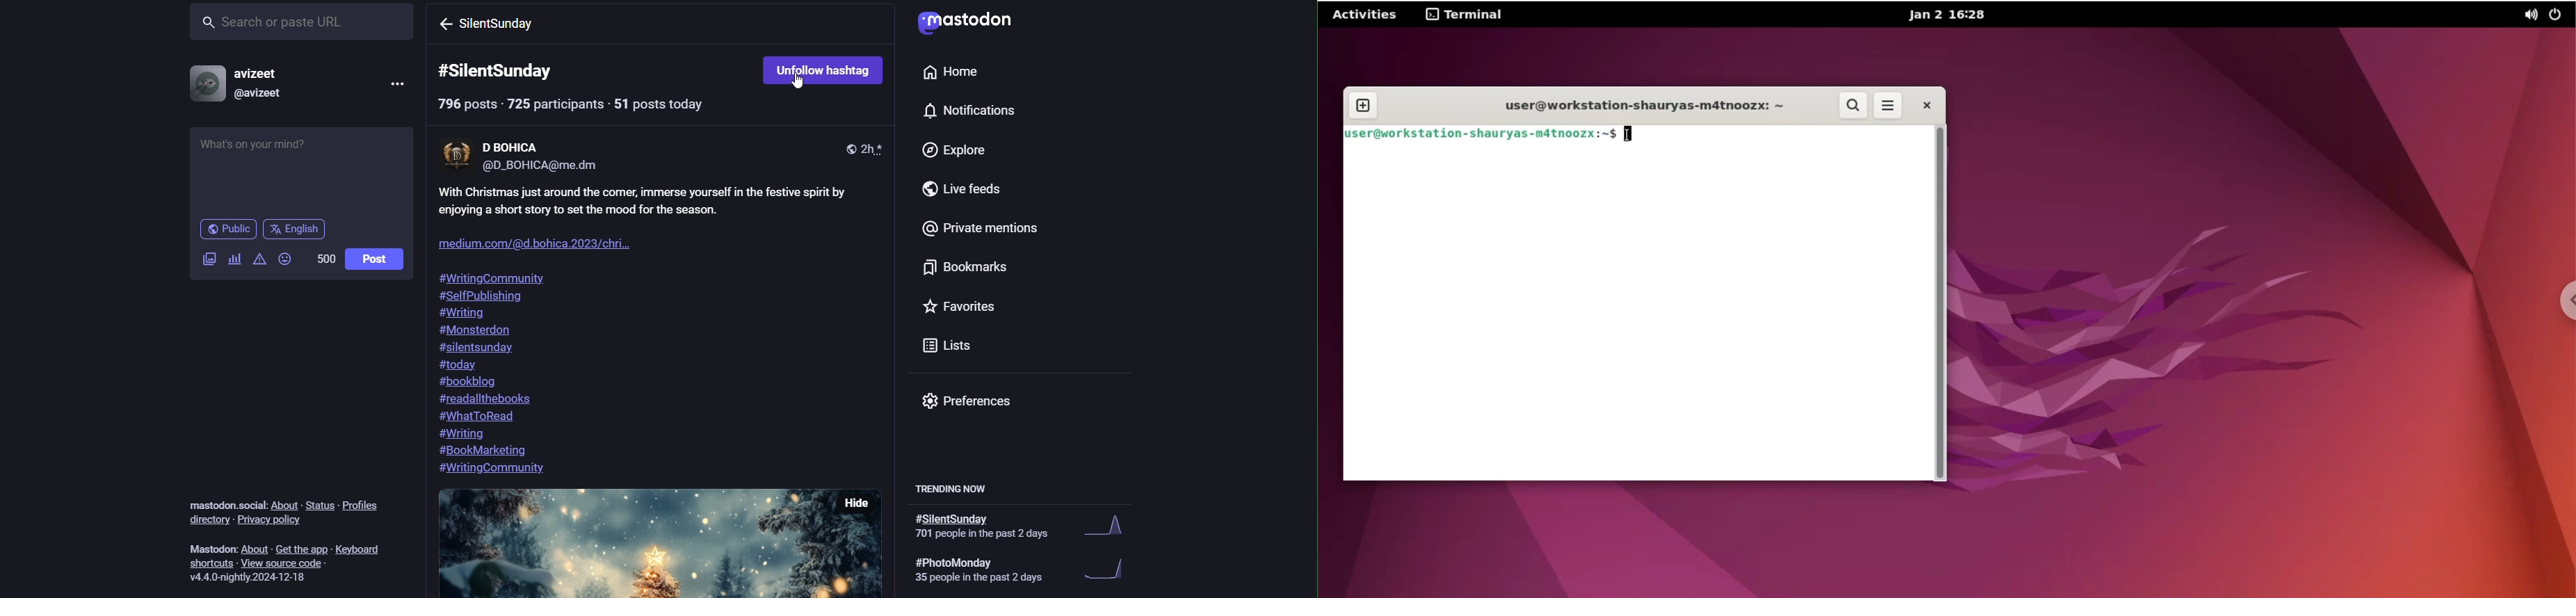 The image size is (2576, 616). Describe the element at coordinates (262, 94) in the screenshot. I see `@avizeet` at that location.